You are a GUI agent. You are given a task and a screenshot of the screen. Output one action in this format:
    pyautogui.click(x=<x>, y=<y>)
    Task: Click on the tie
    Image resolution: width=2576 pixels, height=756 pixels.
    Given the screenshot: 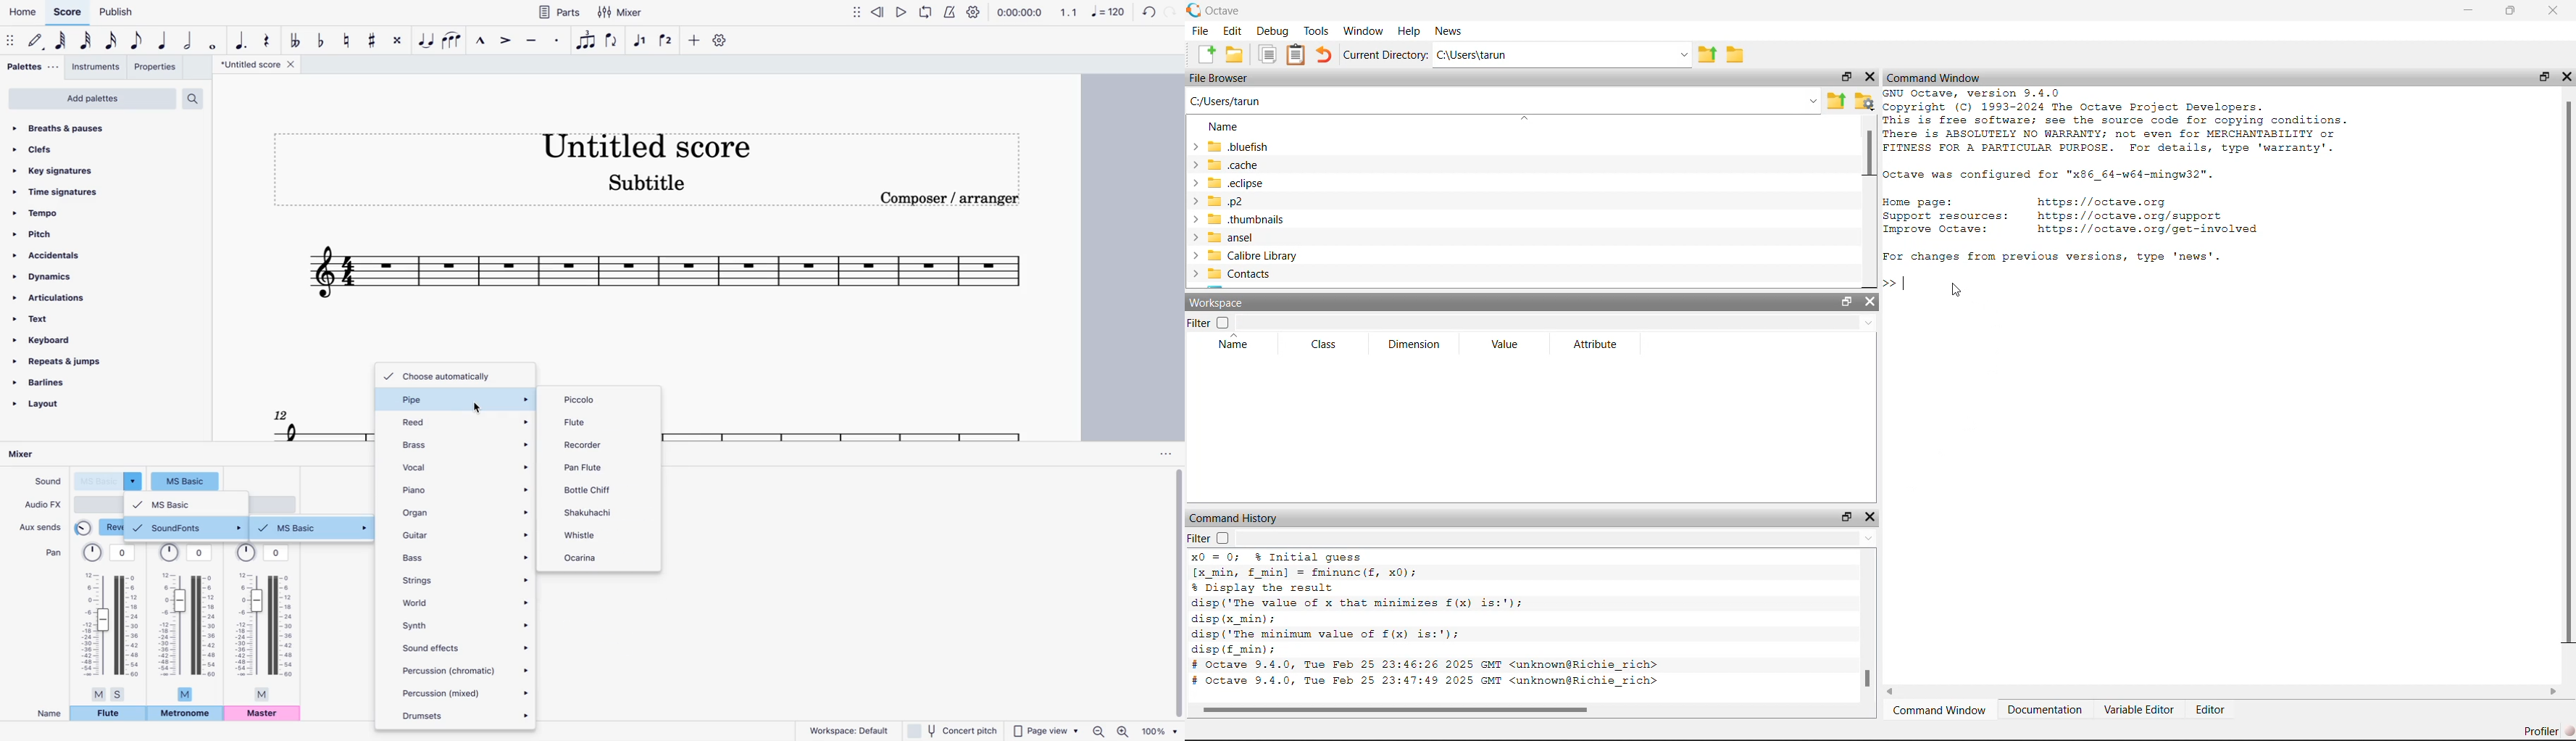 What is the action you would take?
    pyautogui.click(x=427, y=40)
    